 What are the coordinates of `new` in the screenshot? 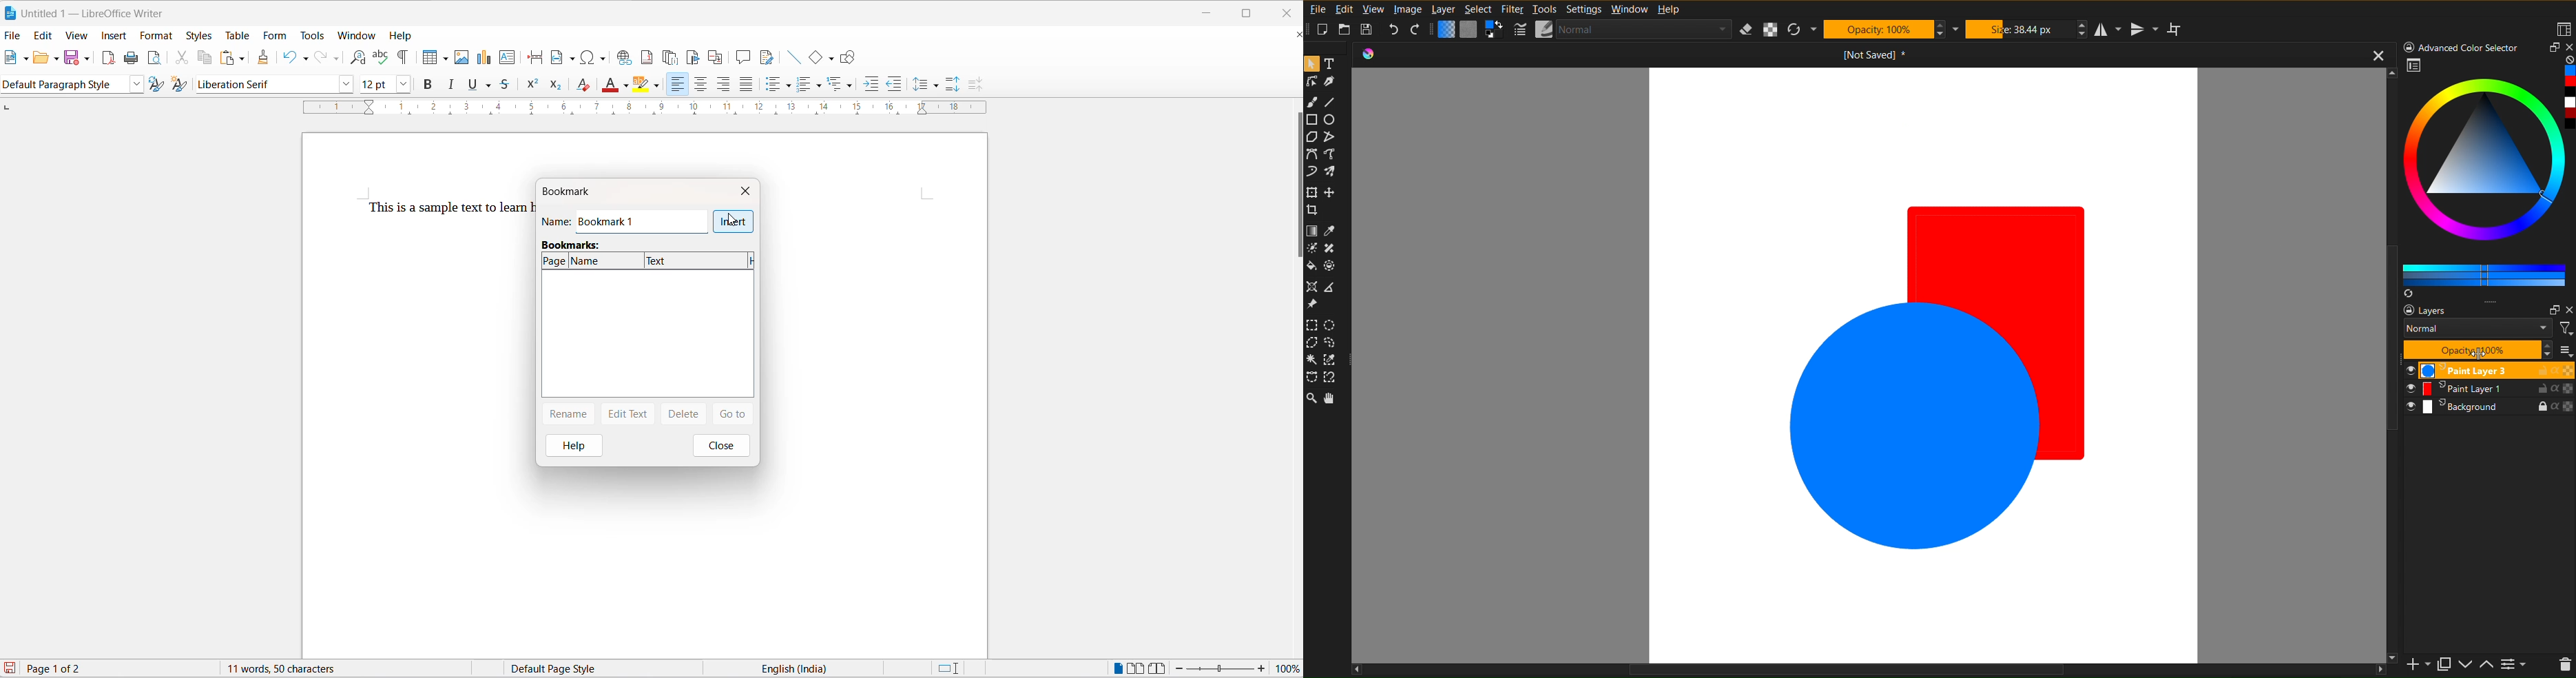 It's located at (12, 58).